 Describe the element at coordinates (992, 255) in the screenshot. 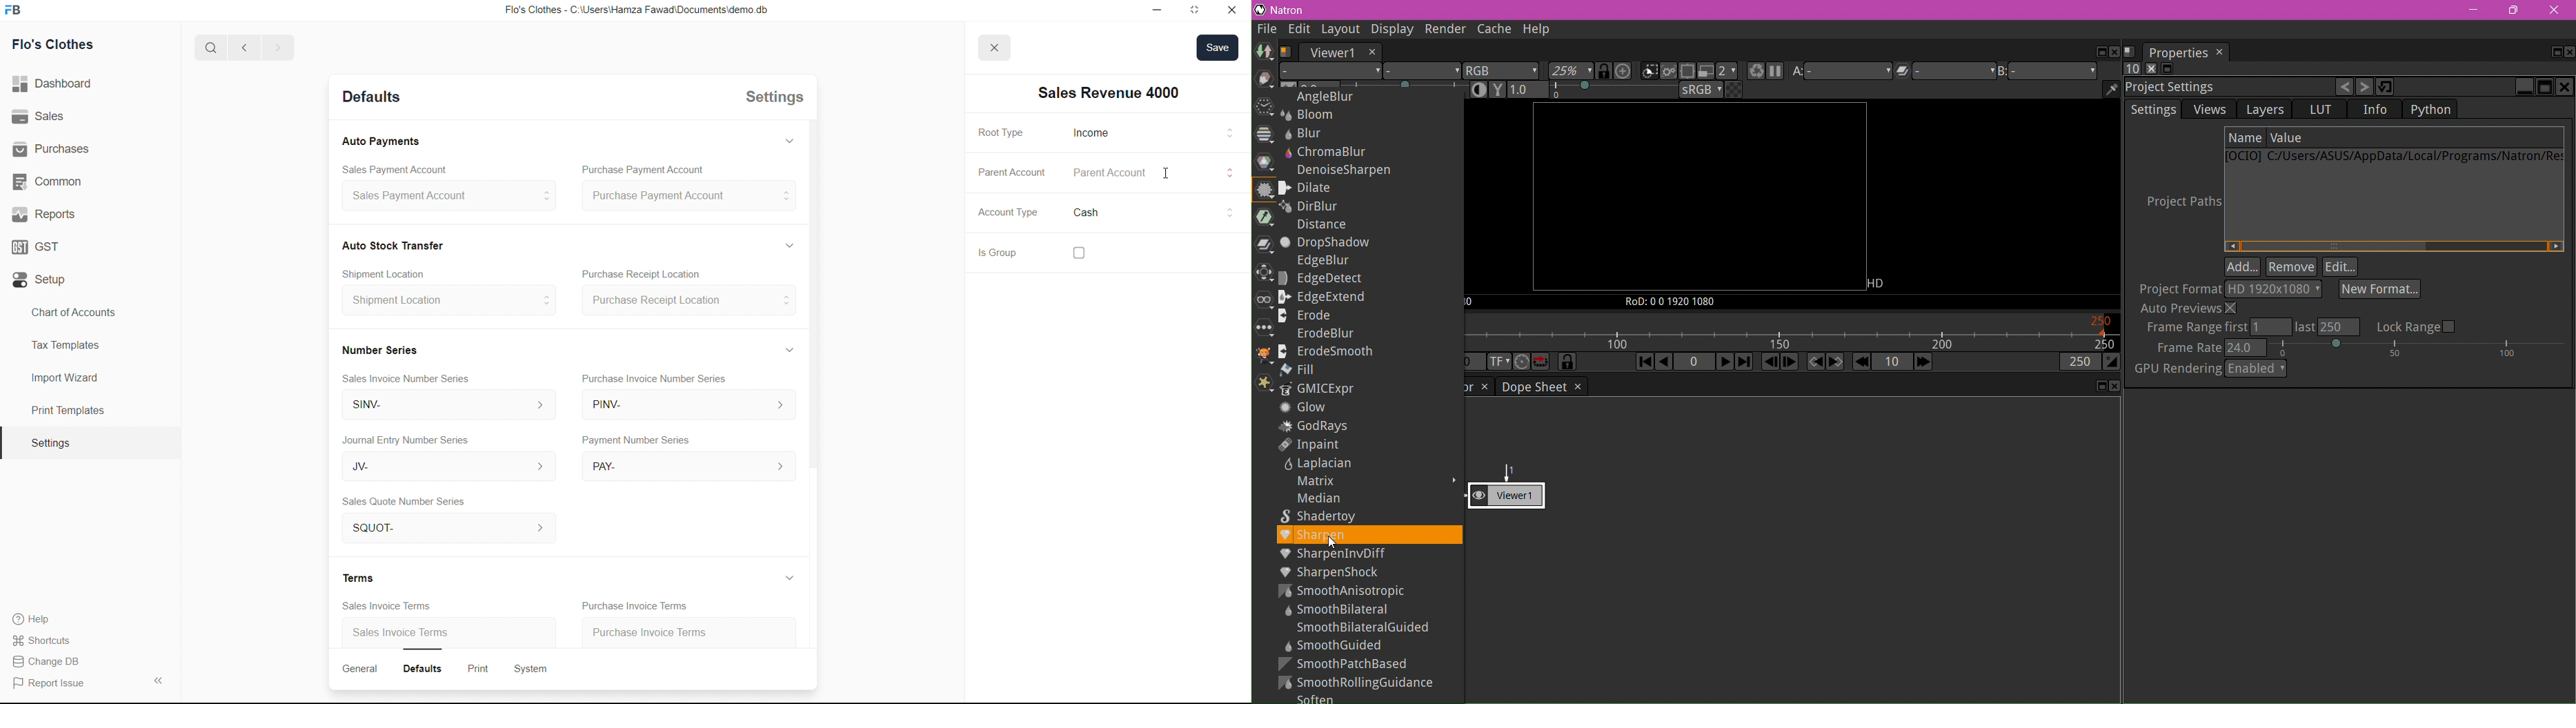

I see `Is Group` at that location.